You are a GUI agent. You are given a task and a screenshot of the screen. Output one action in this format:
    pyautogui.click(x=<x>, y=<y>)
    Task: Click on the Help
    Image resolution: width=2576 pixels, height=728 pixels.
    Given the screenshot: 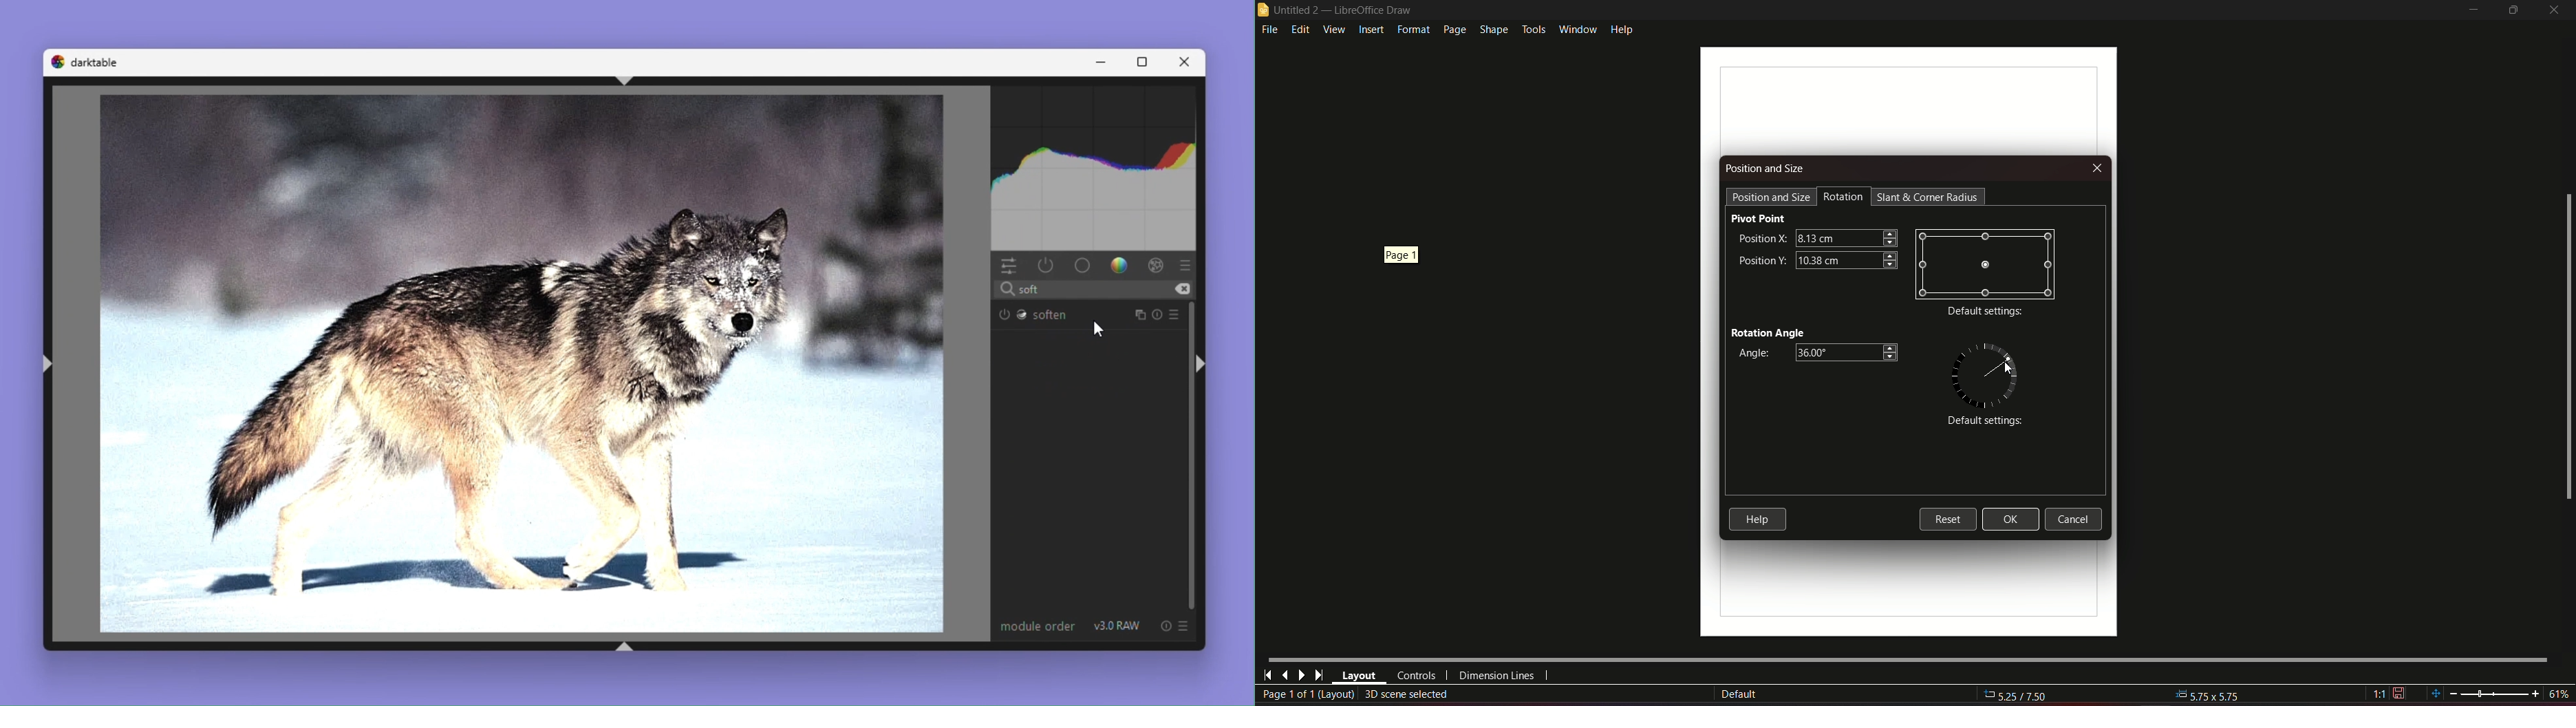 What is the action you would take?
    pyautogui.click(x=1757, y=519)
    